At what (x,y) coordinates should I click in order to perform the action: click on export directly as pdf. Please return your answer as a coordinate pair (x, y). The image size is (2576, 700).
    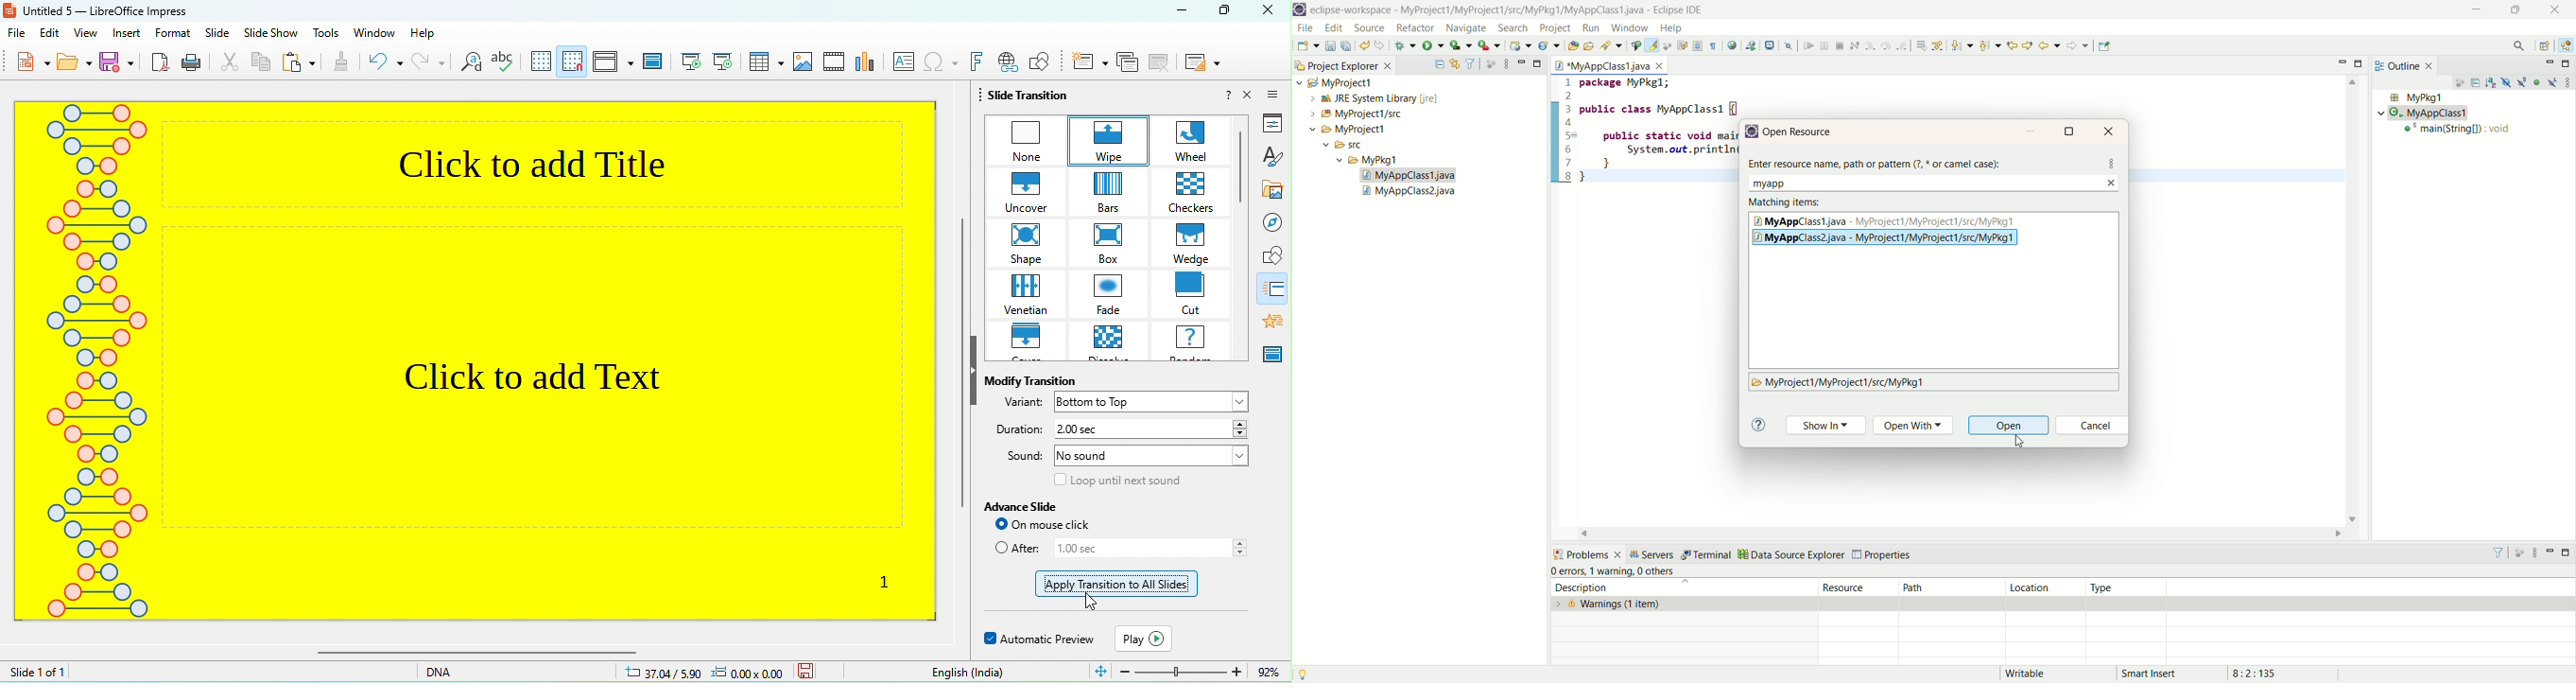
    Looking at the image, I should click on (161, 64).